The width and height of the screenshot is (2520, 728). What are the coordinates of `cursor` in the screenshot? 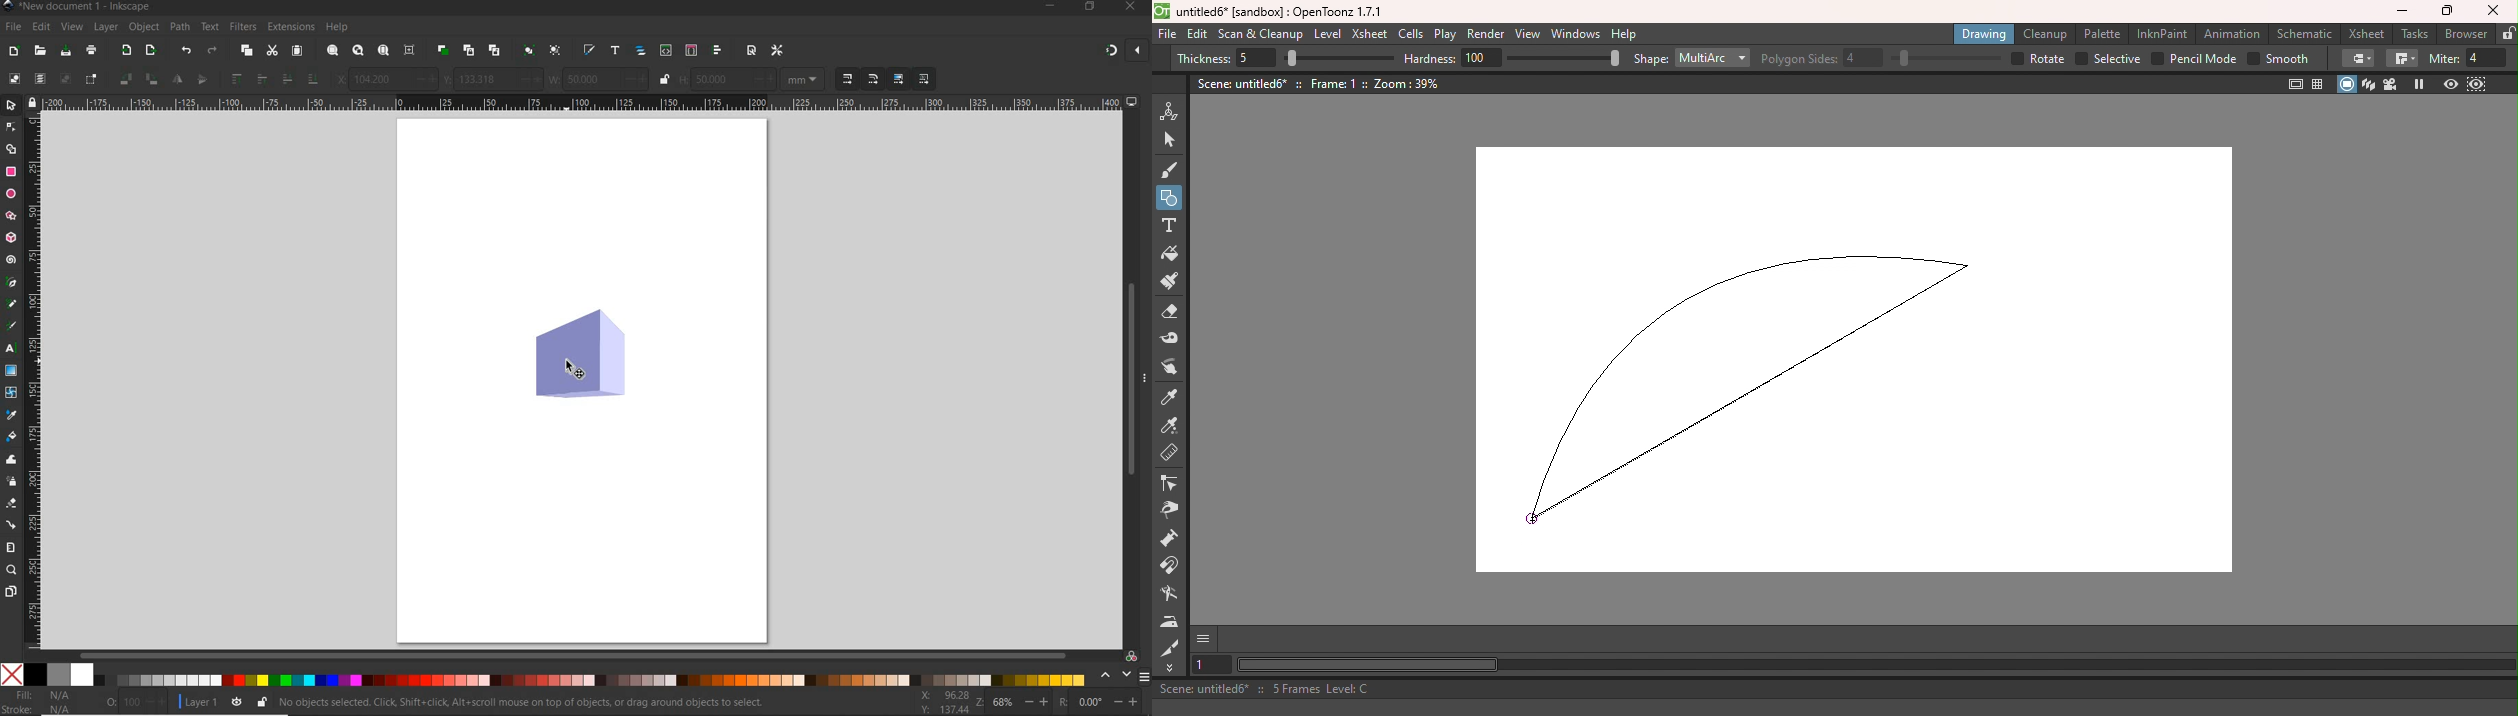 It's located at (575, 370).